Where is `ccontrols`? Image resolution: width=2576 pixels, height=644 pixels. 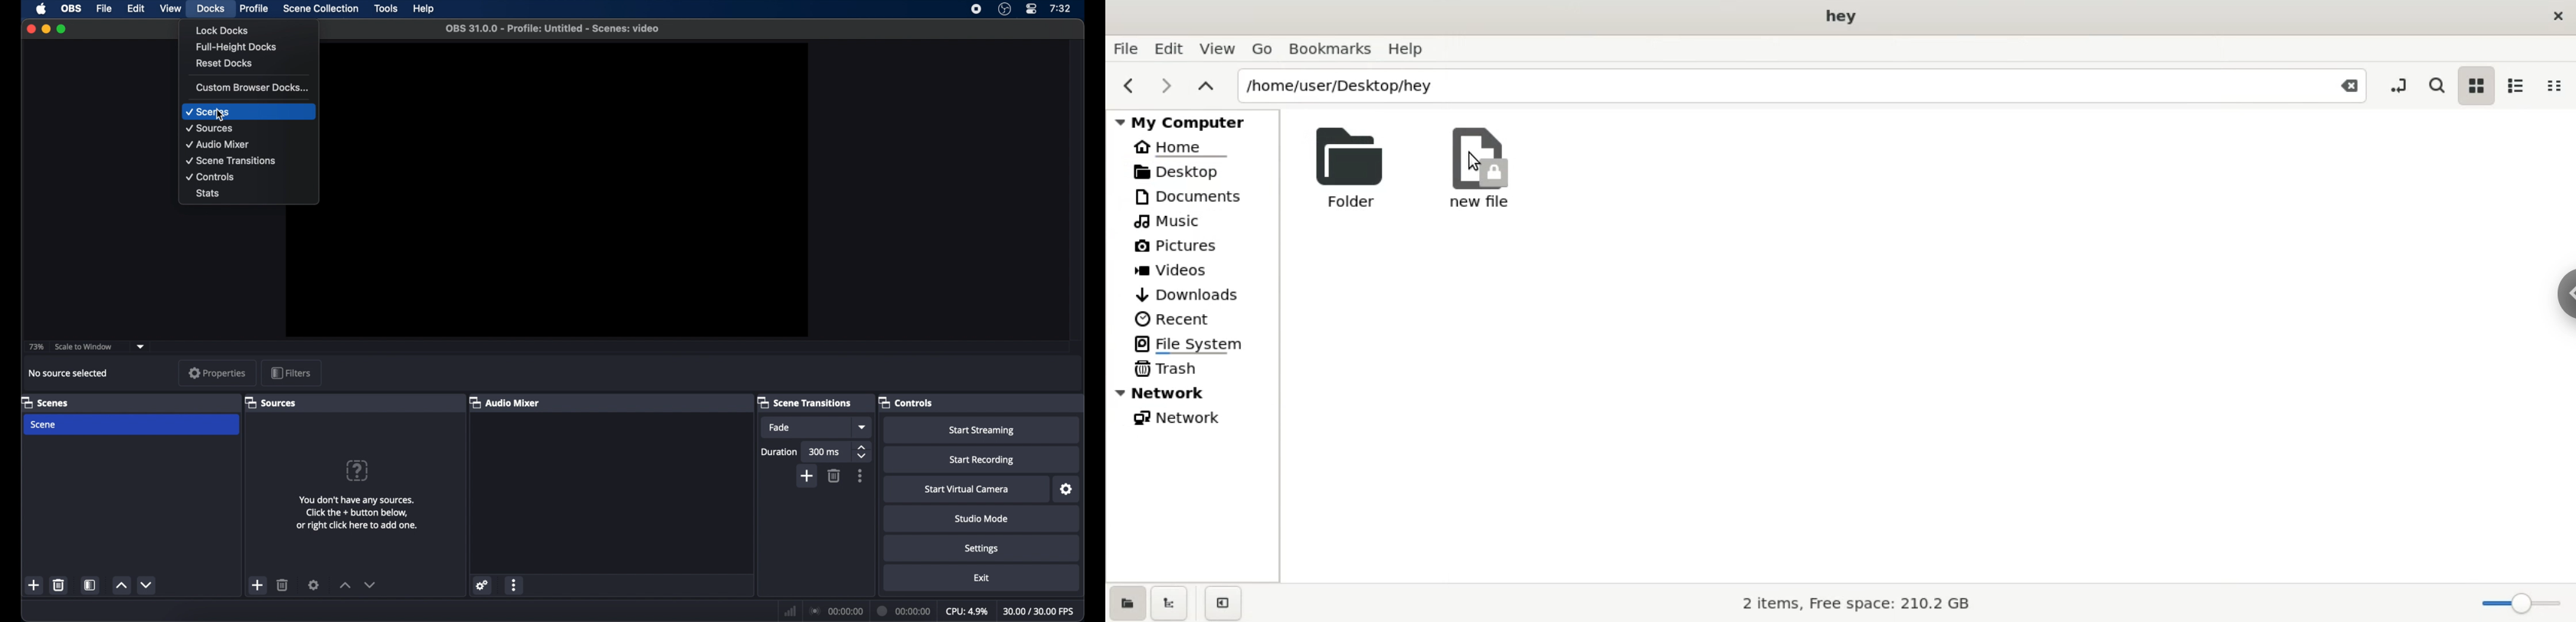 ccontrols is located at coordinates (211, 176).